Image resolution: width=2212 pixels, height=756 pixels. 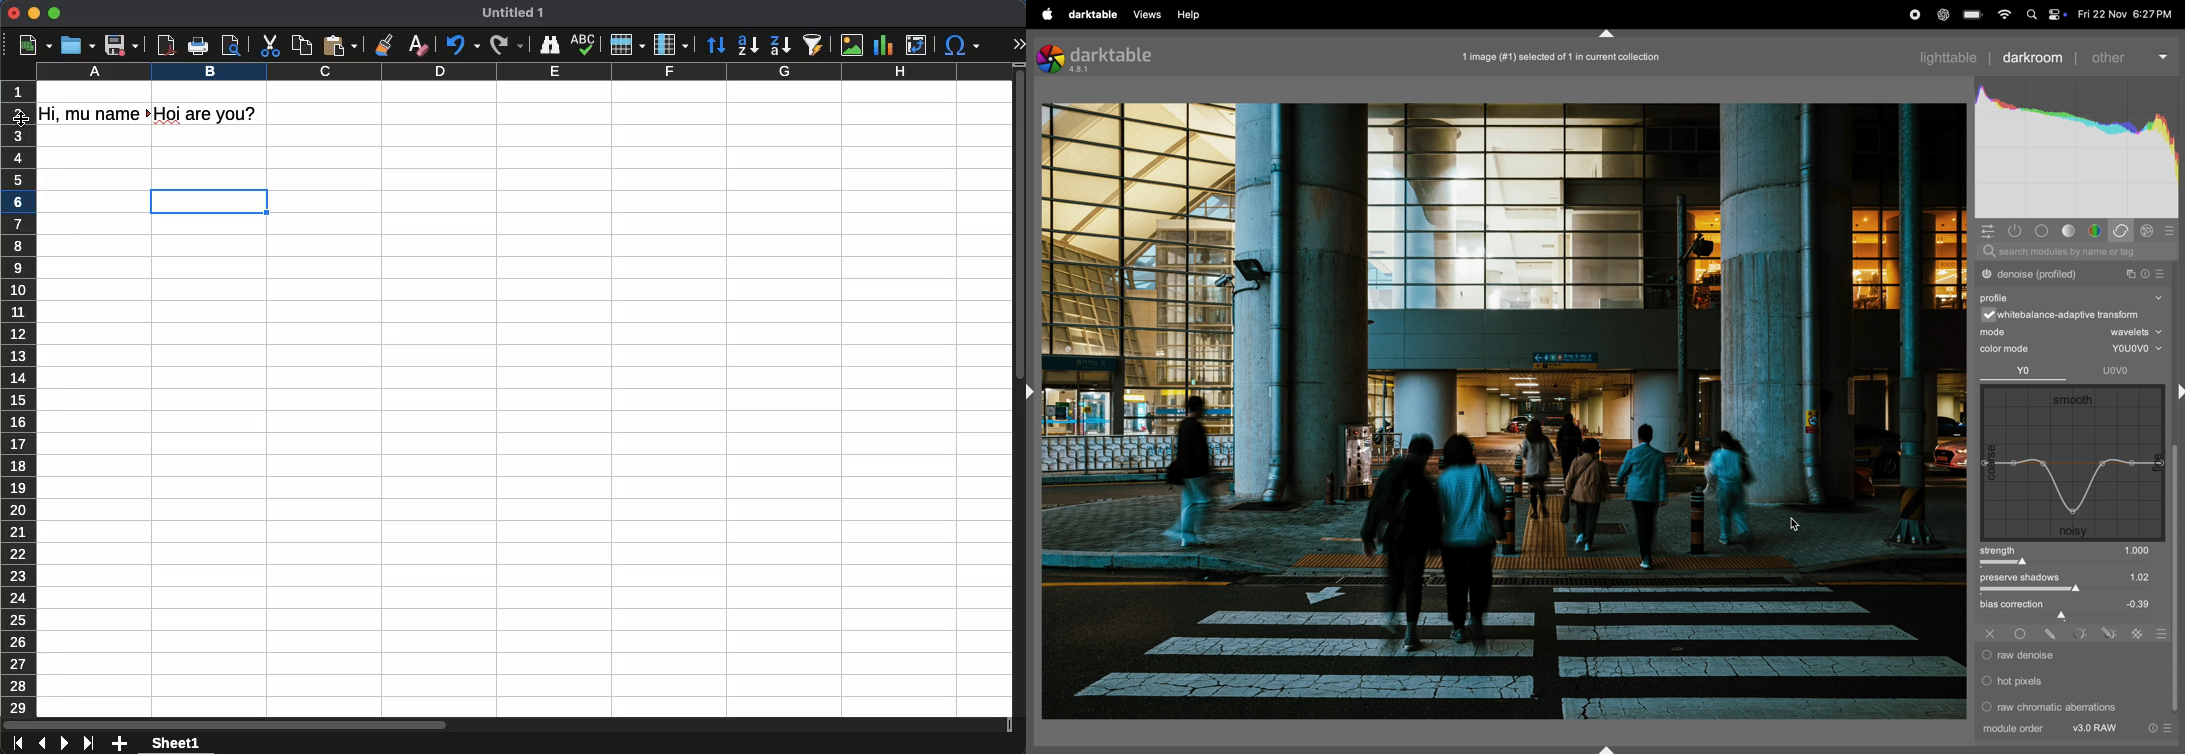 I want to click on last sheet, so click(x=91, y=744).